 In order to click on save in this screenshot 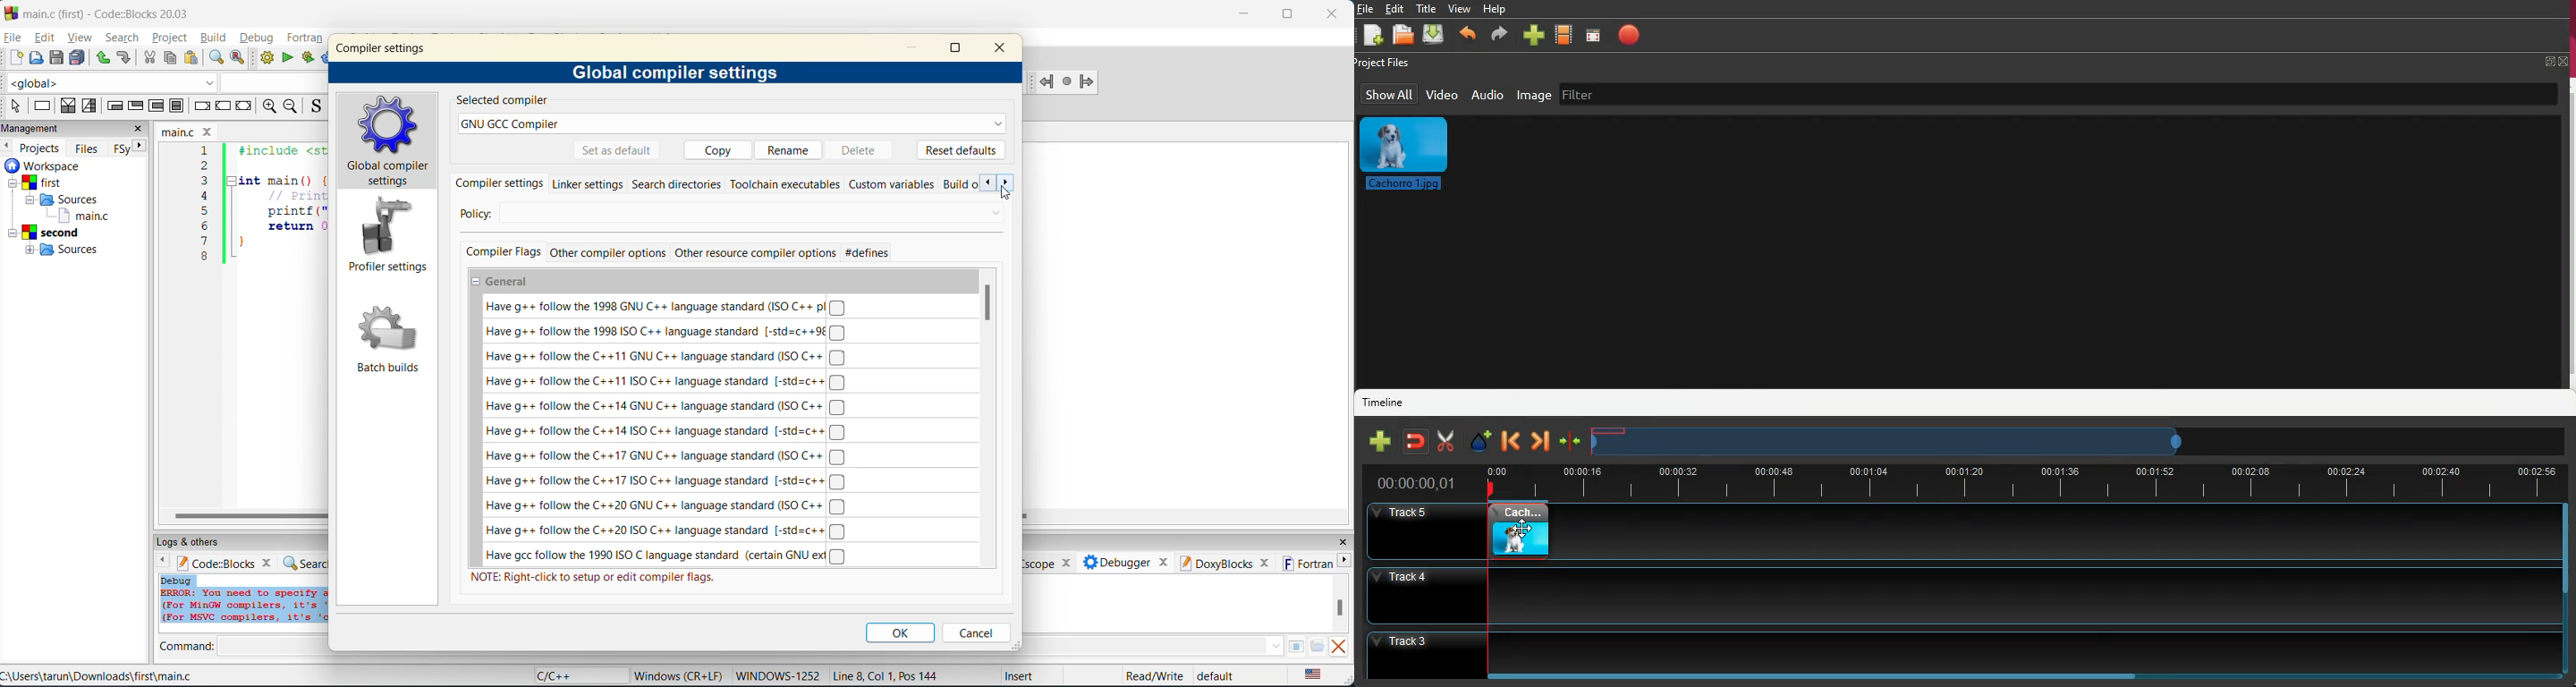, I will do `click(56, 59)`.